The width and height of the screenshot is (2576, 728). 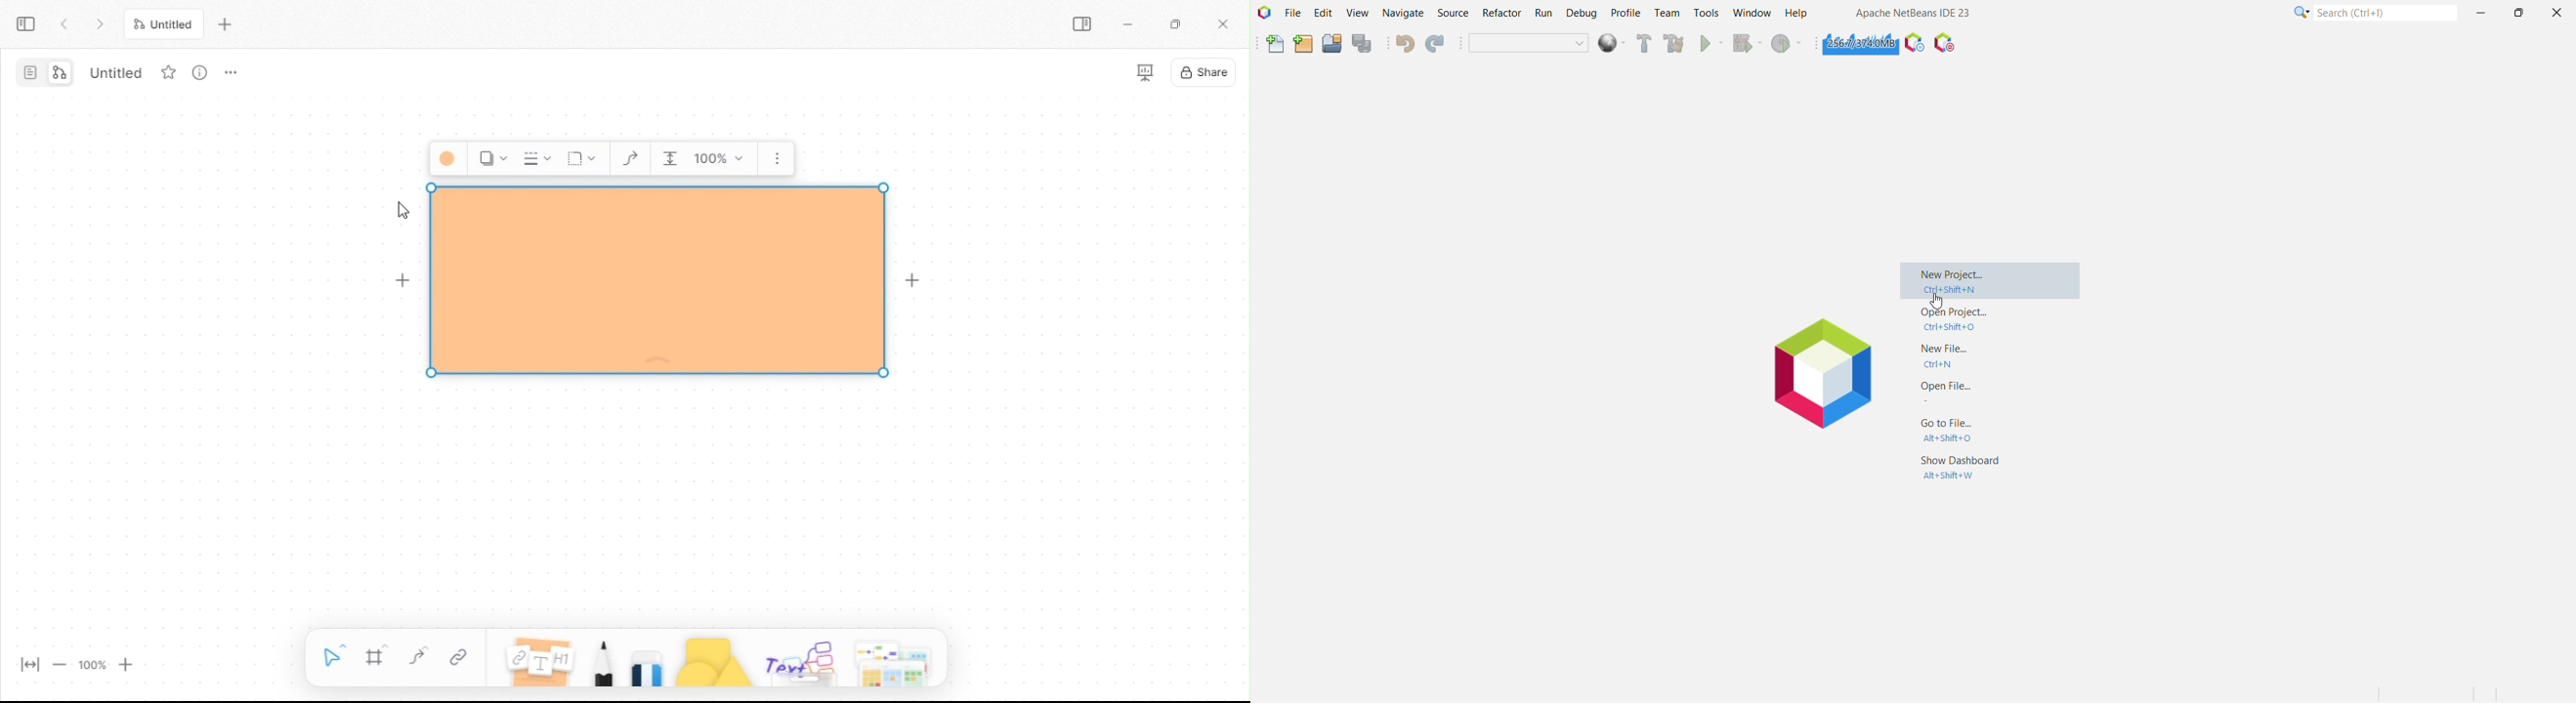 What do you see at coordinates (1405, 45) in the screenshot?
I see `Undo` at bounding box center [1405, 45].